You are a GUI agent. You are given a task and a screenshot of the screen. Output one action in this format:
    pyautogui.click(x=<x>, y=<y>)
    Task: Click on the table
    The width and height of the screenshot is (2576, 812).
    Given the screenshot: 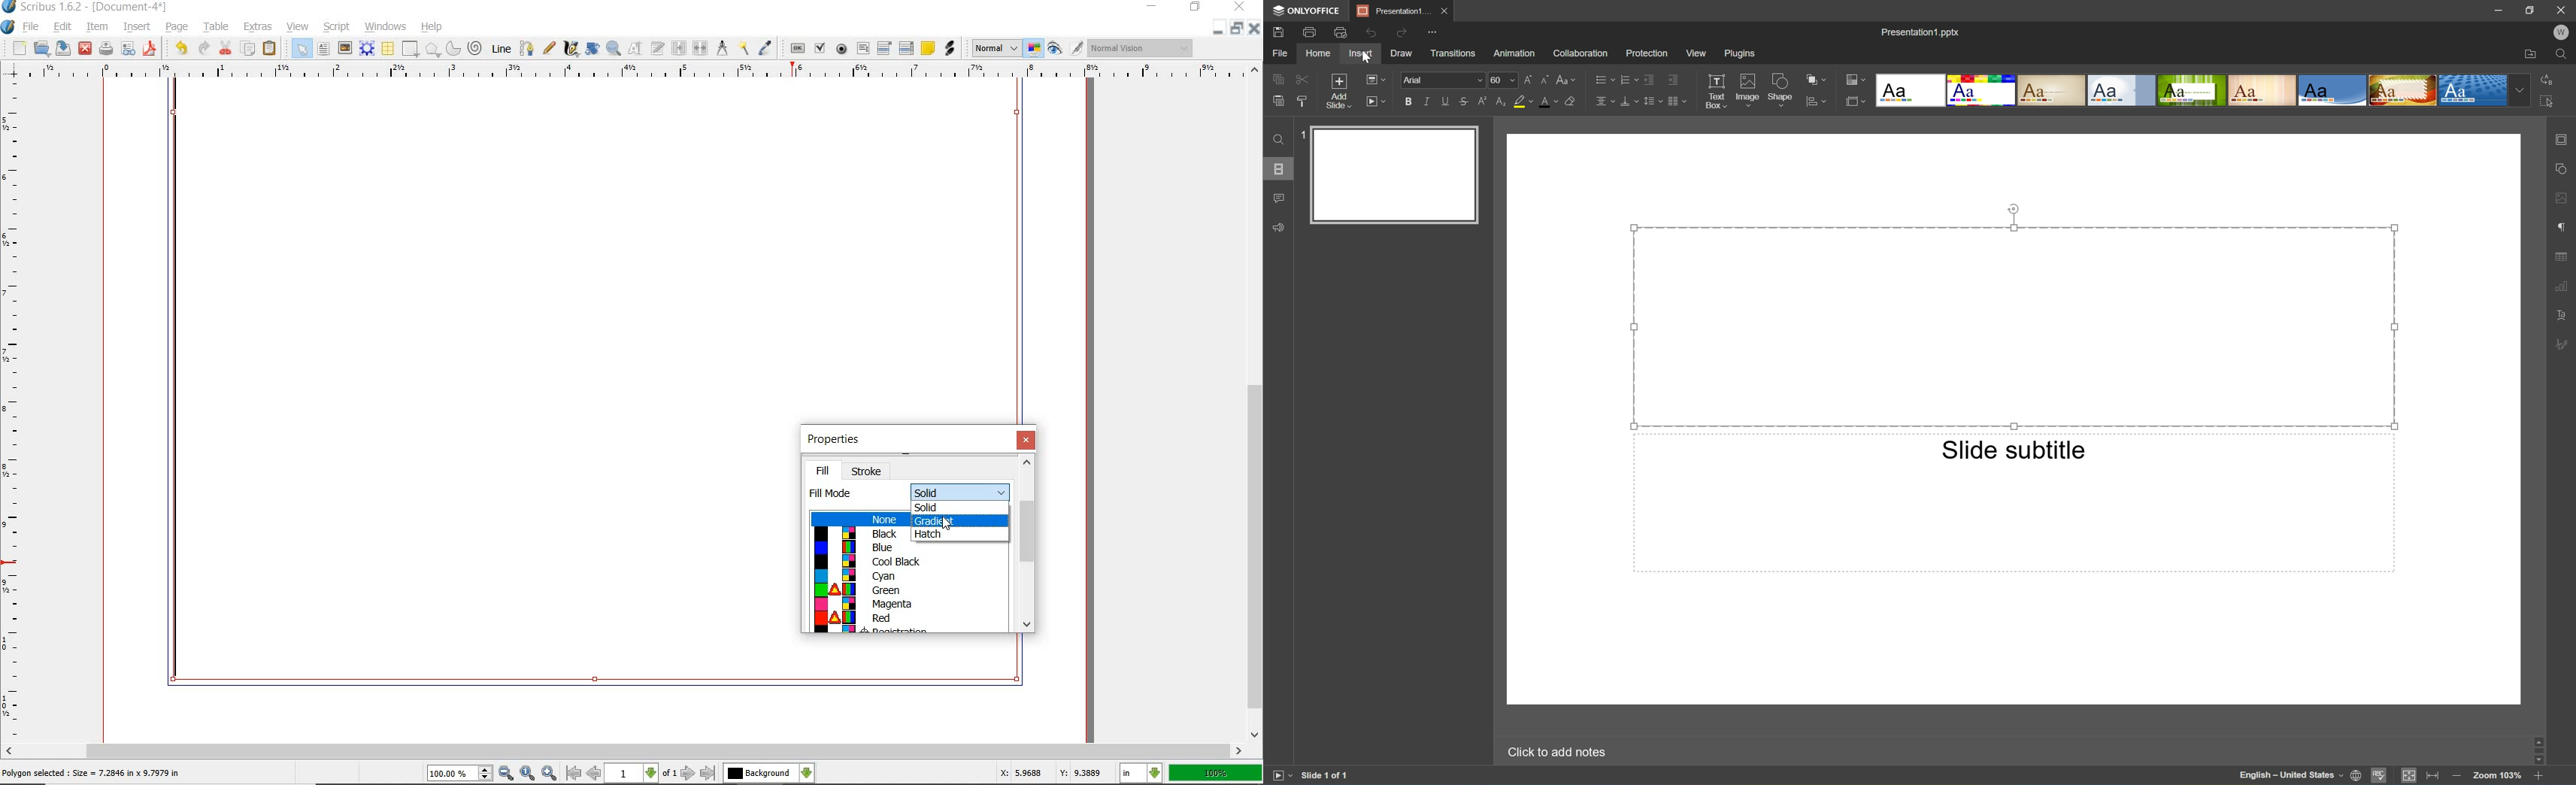 What is the action you would take?
    pyautogui.click(x=388, y=49)
    